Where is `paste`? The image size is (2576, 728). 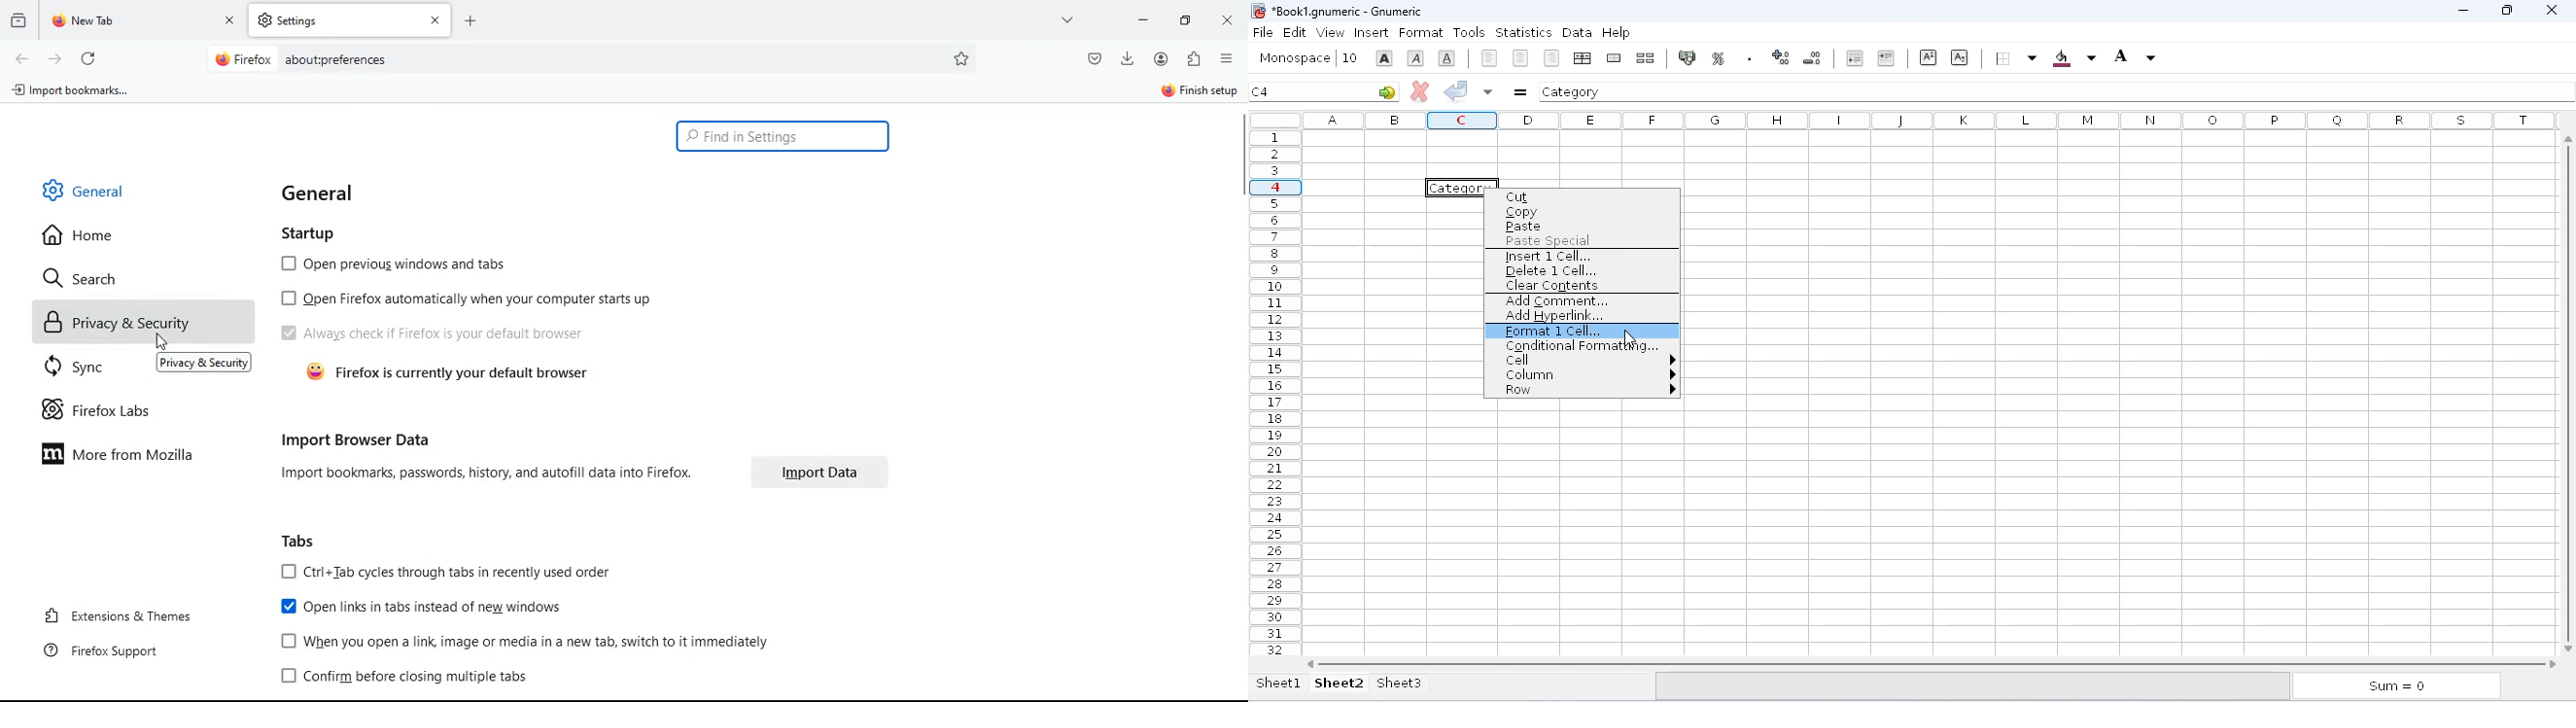
paste is located at coordinates (1523, 228).